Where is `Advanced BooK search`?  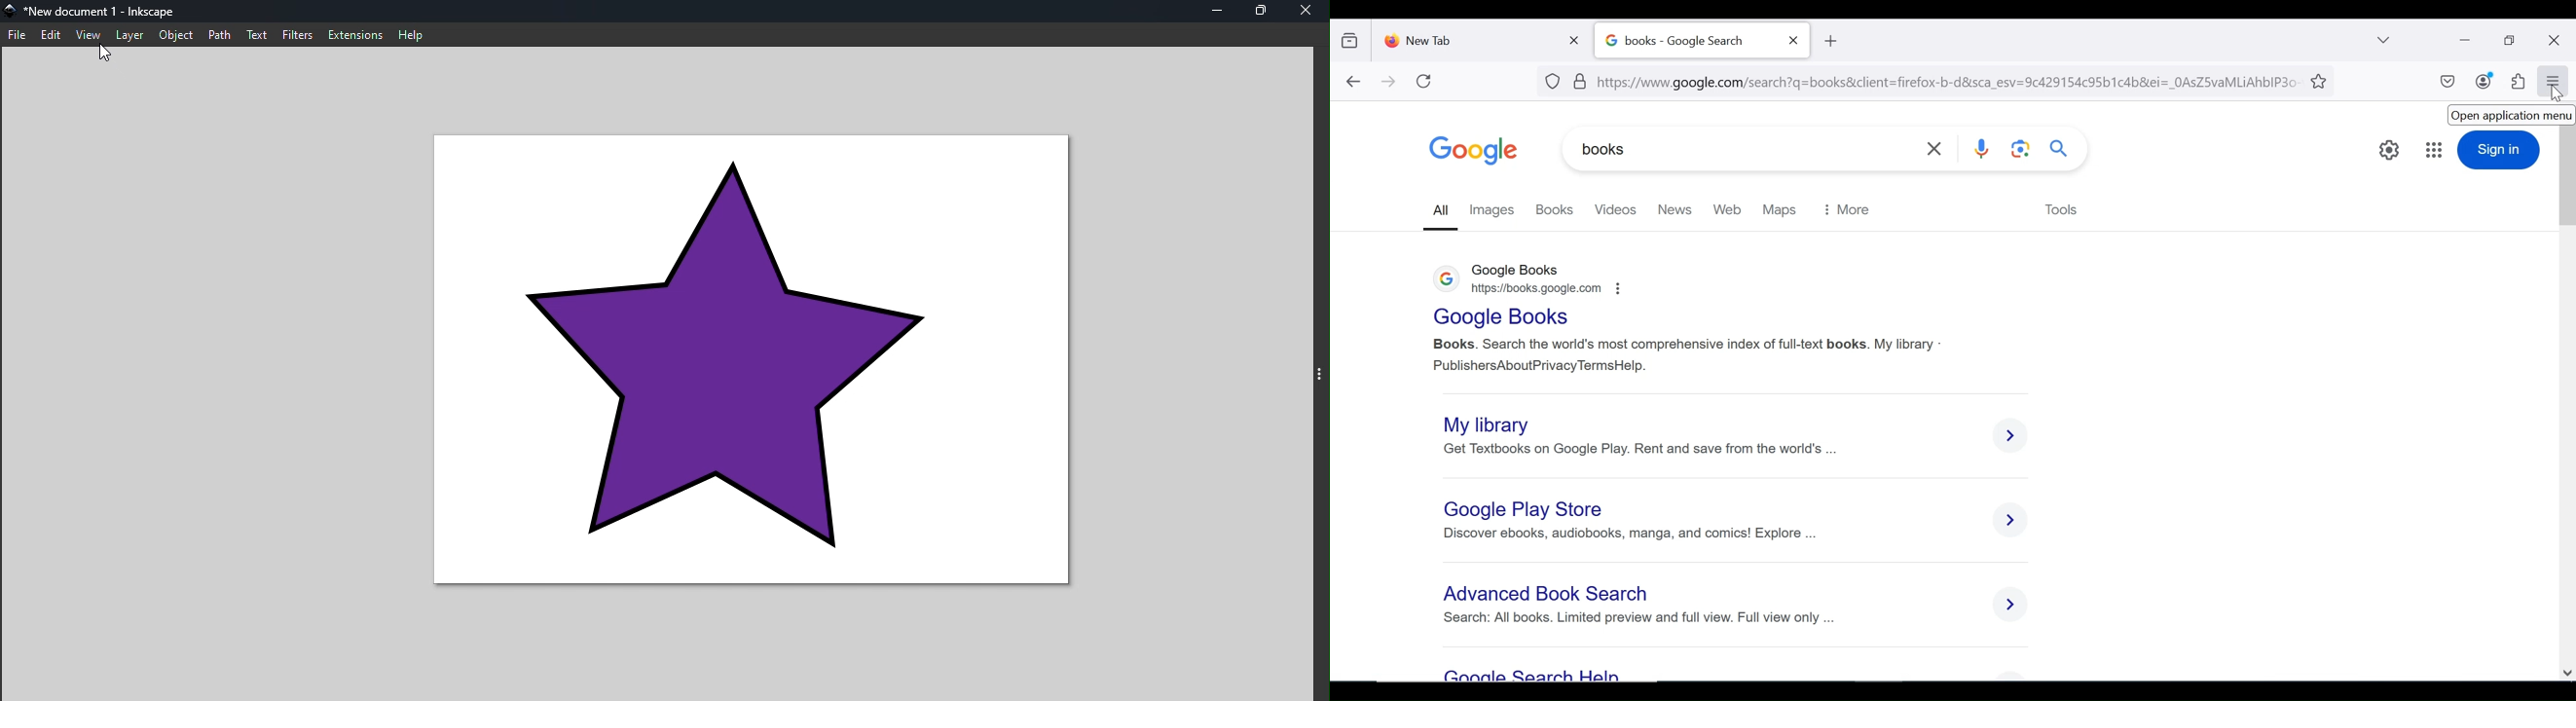 Advanced BooK search is located at coordinates (1549, 595).